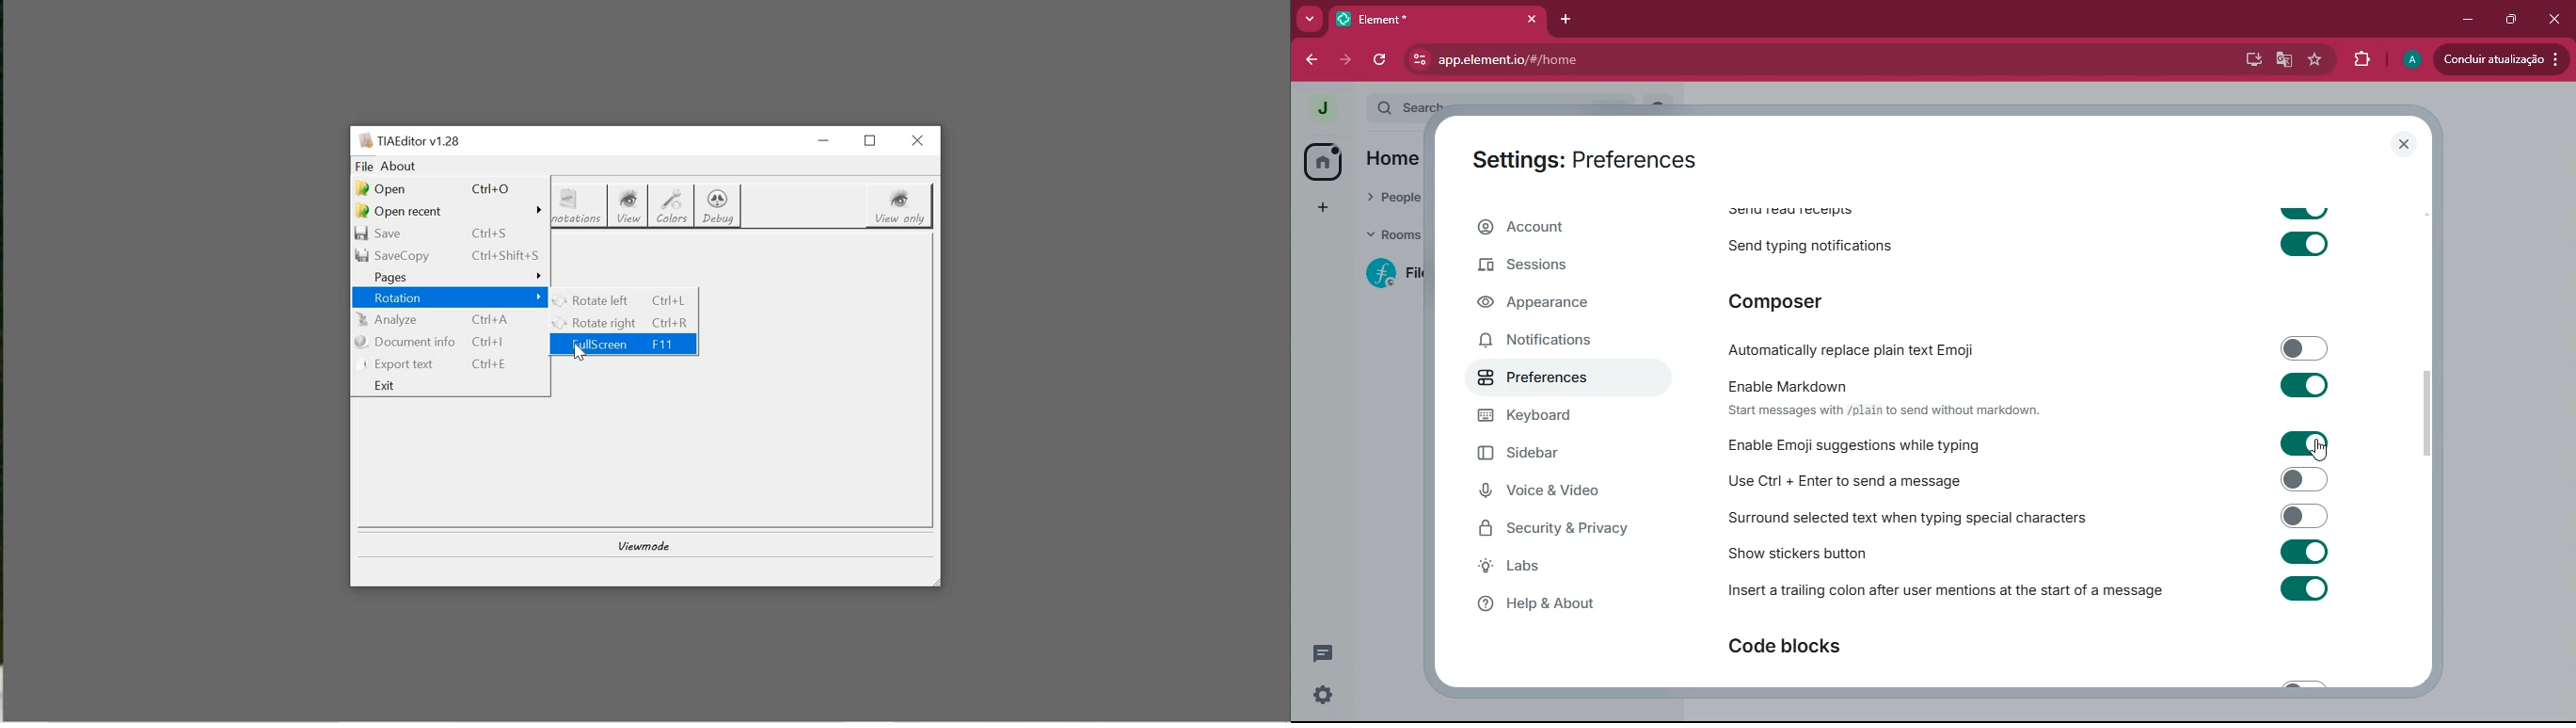 The height and width of the screenshot is (728, 2576). I want to click on surrond selected, so click(2037, 517).